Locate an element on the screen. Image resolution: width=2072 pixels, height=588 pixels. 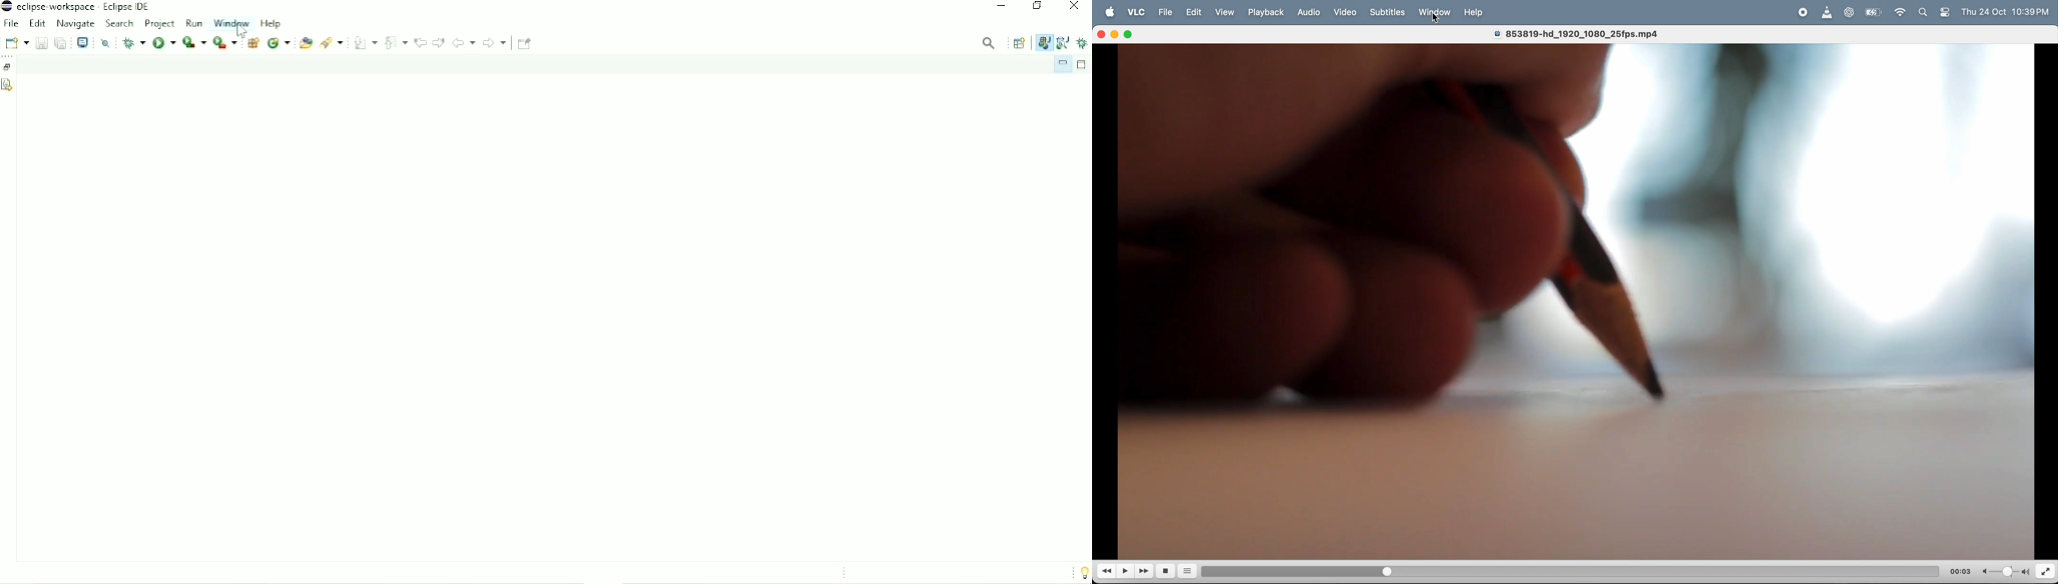
vlc menu is located at coordinates (1136, 13).